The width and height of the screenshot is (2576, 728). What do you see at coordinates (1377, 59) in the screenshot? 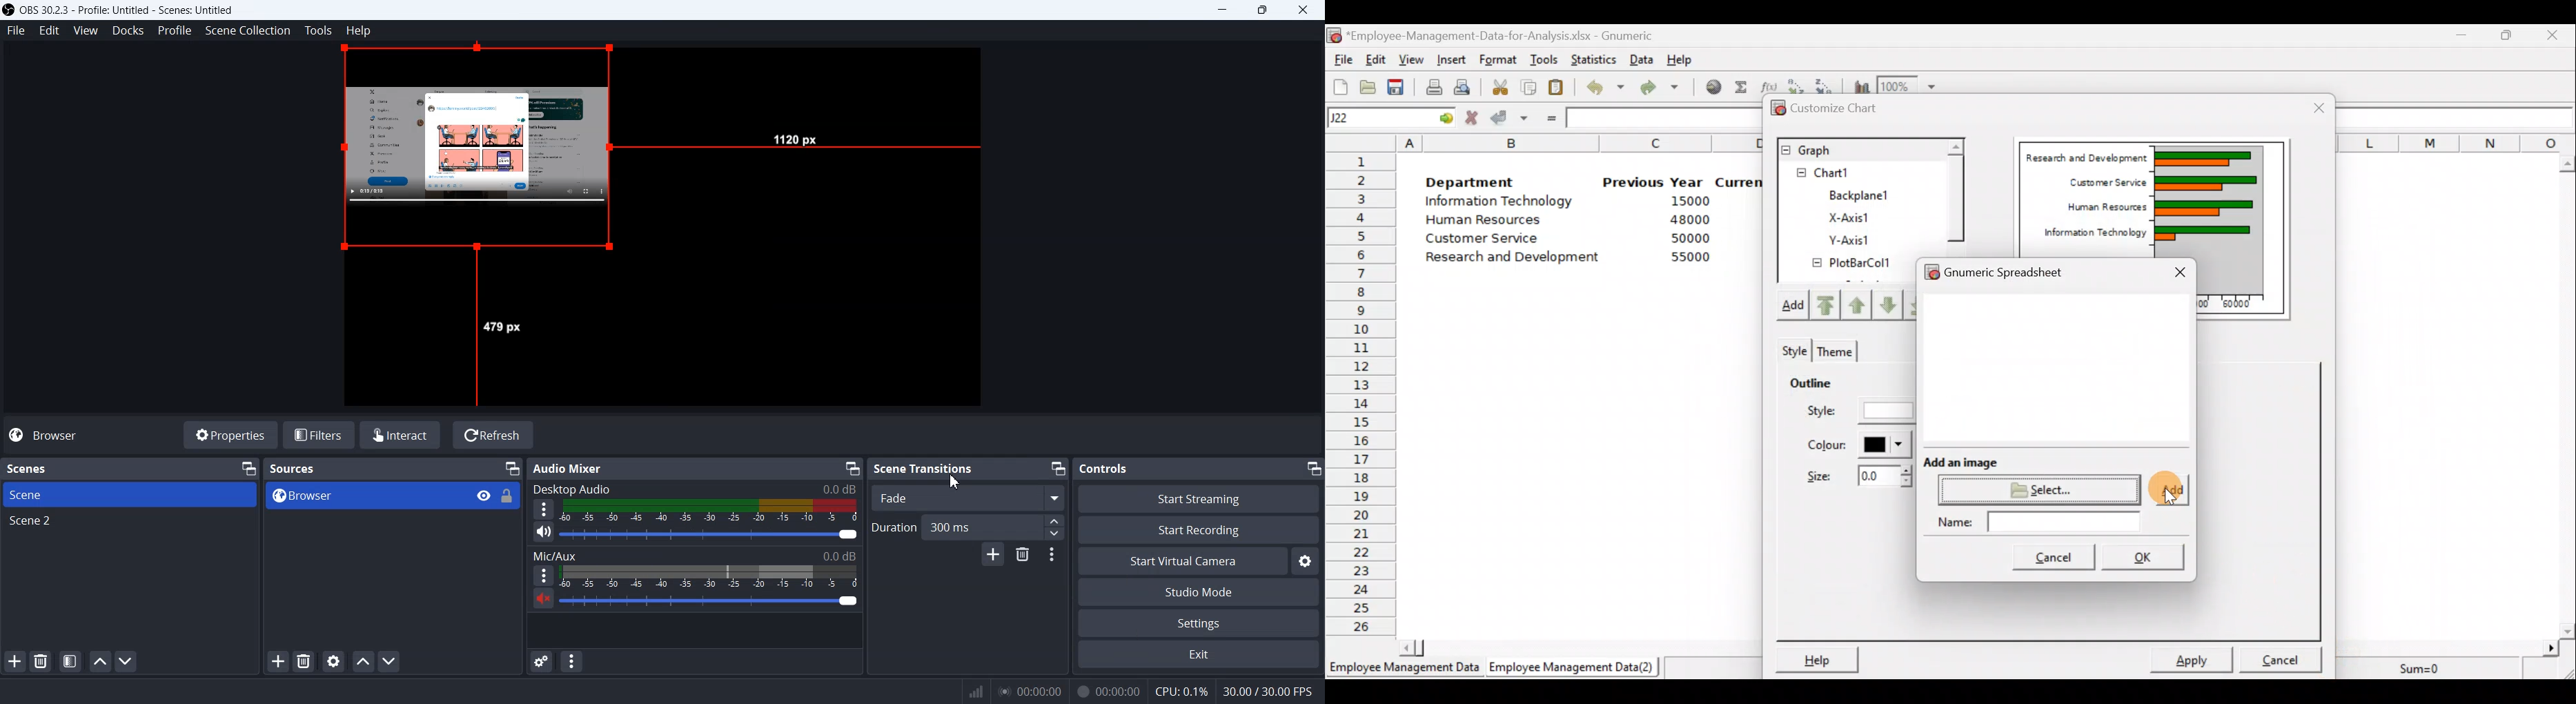
I see `Edit` at bounding box center [1377, 59].